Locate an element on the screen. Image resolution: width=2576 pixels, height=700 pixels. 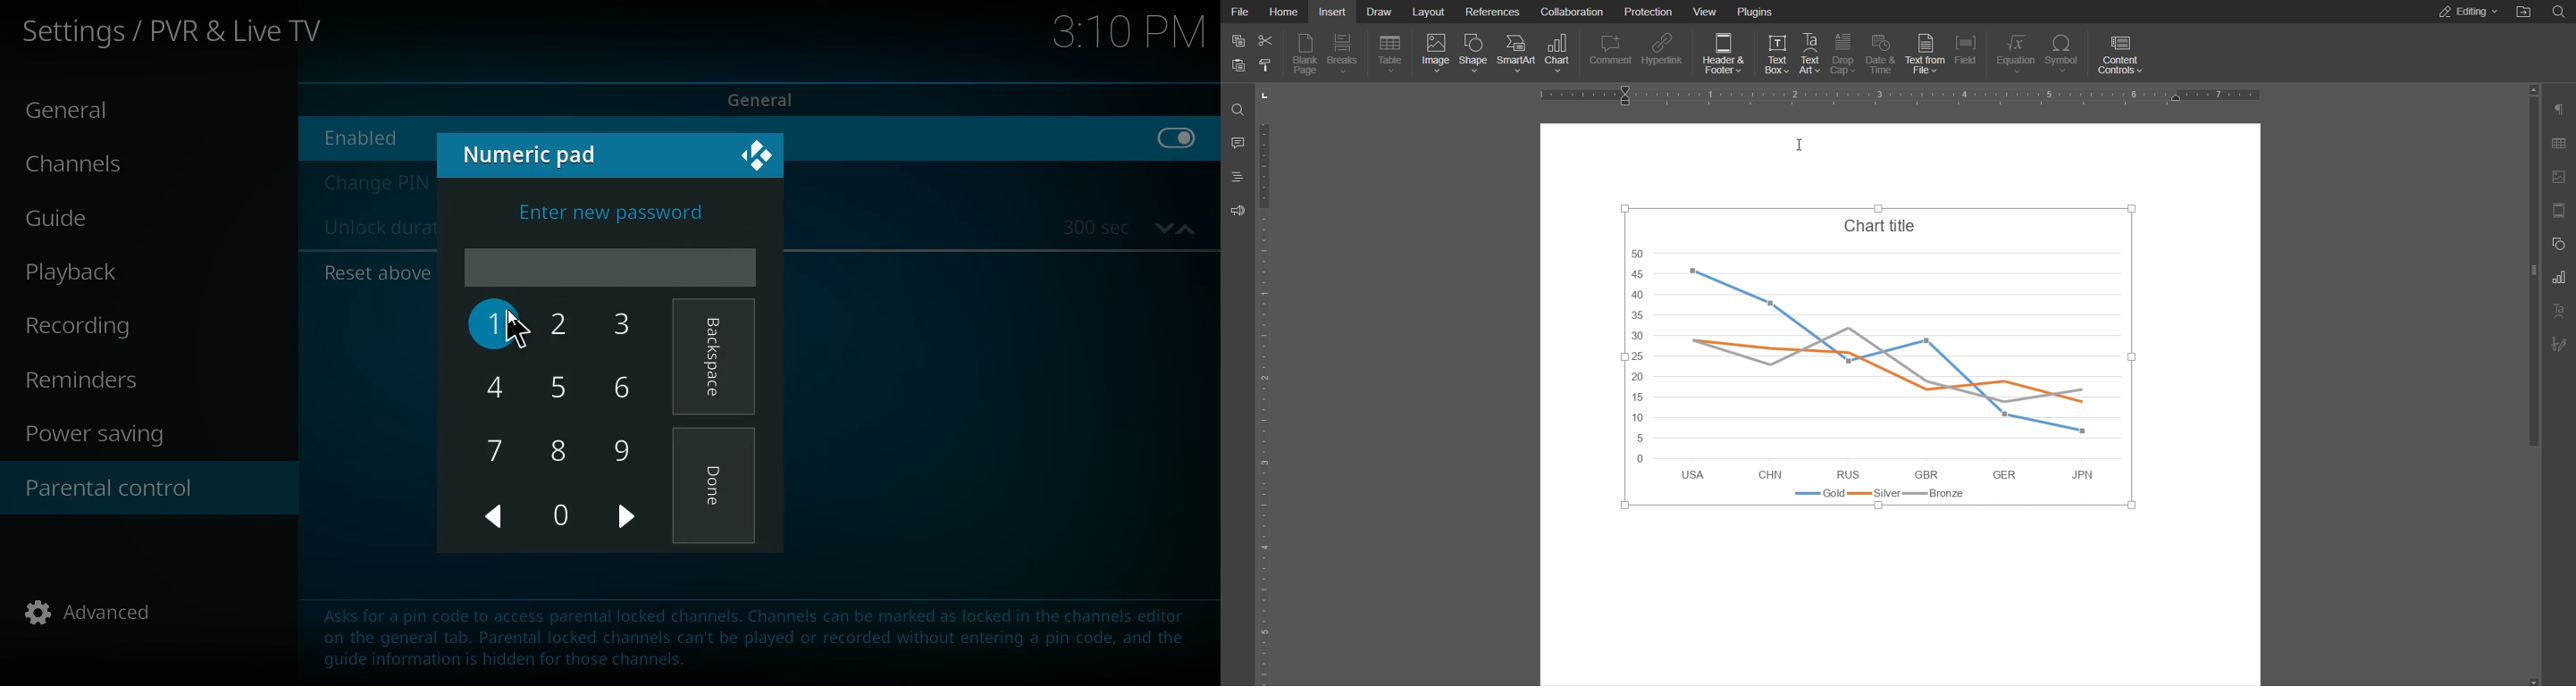
right is located at coordinates (629, 520).